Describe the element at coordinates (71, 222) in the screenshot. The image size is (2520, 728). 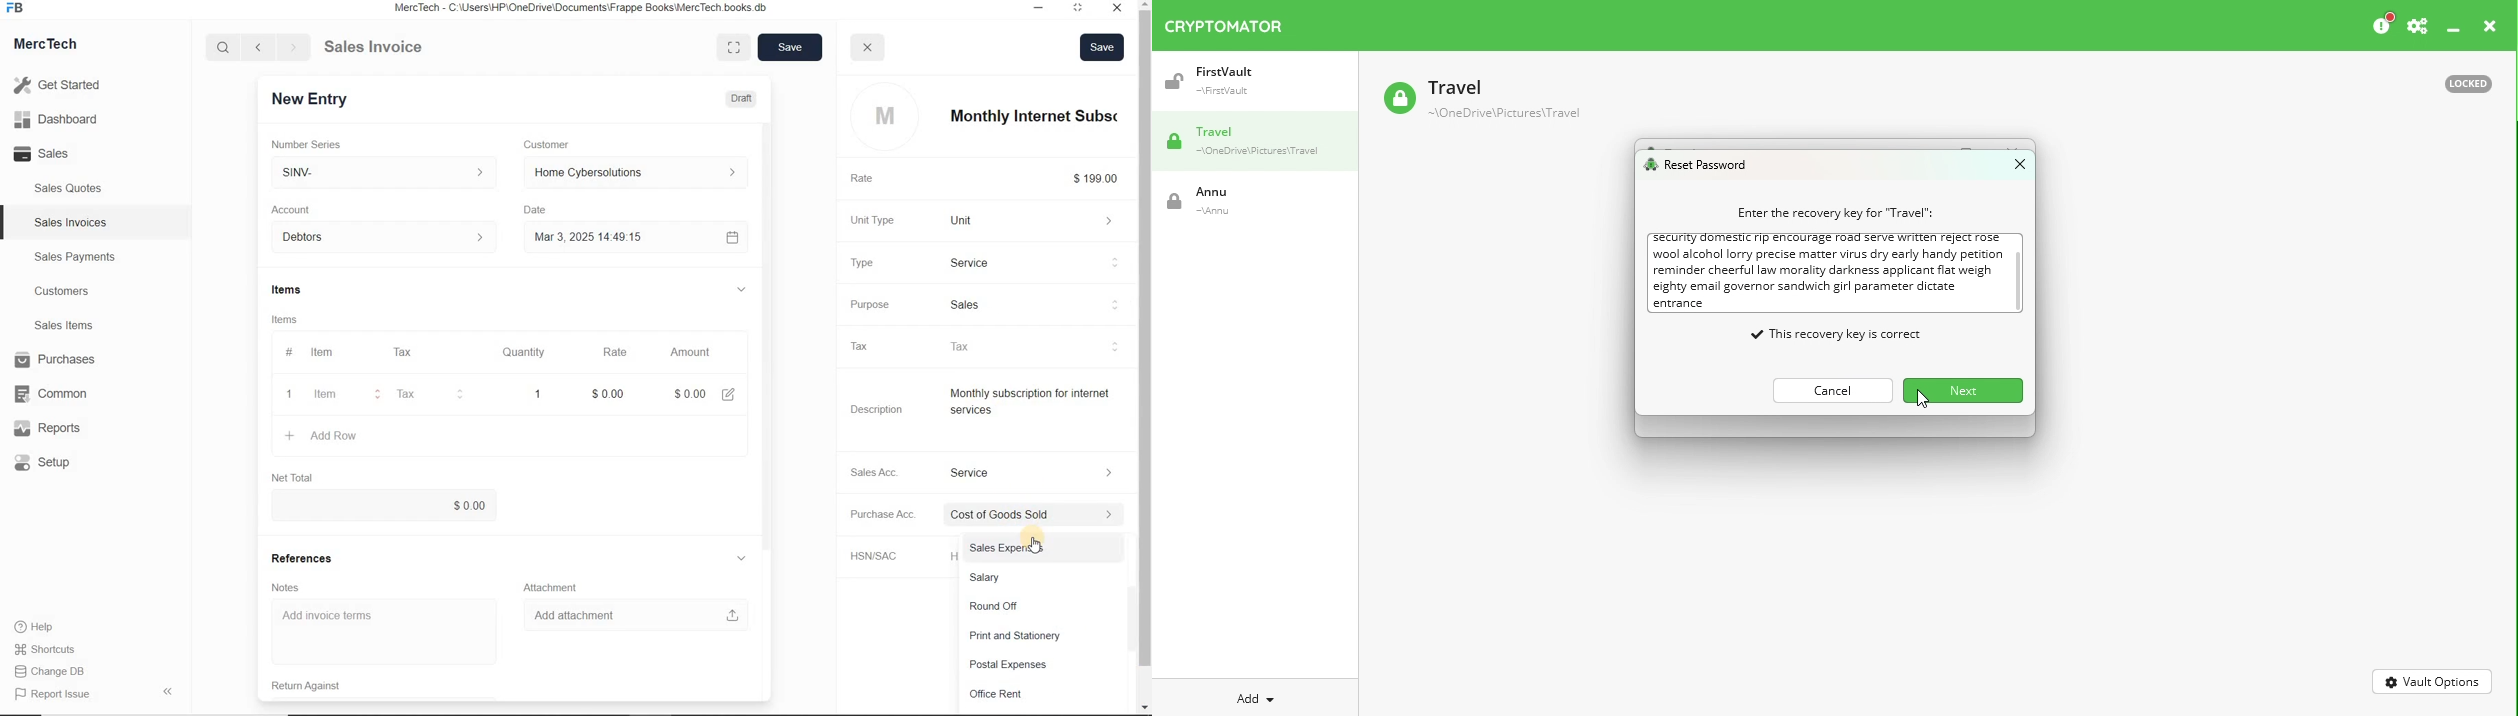
I see `Sales Invoices` at that location.